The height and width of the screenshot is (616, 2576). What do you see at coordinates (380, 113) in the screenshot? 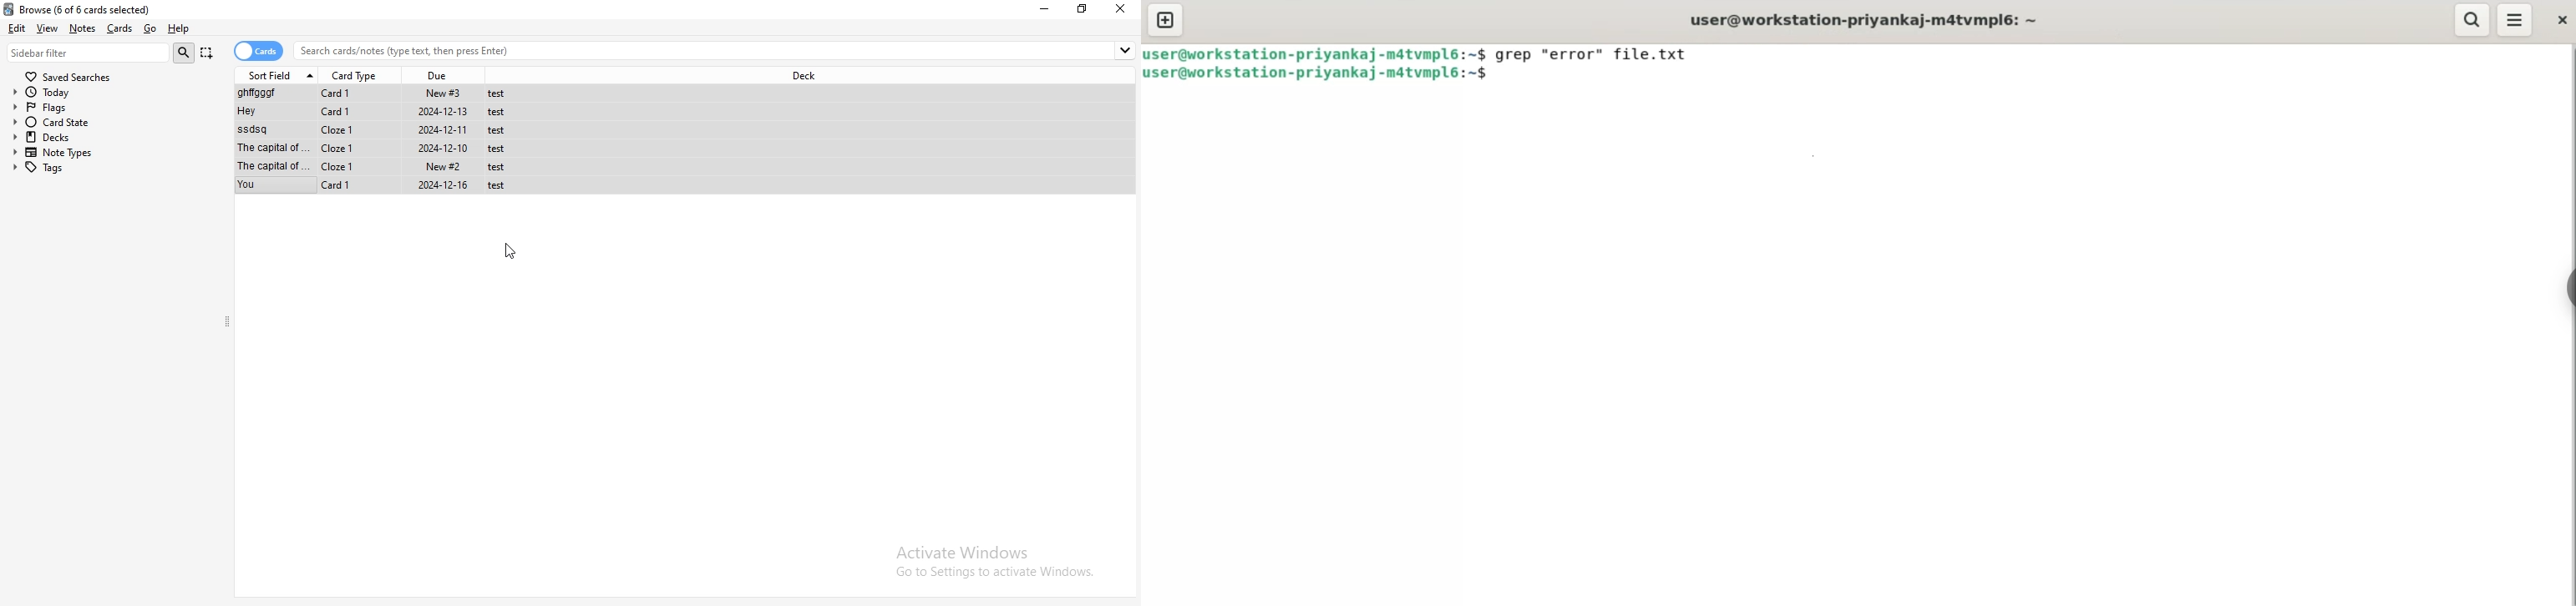
I see `File` at bounding box center [380, 113].